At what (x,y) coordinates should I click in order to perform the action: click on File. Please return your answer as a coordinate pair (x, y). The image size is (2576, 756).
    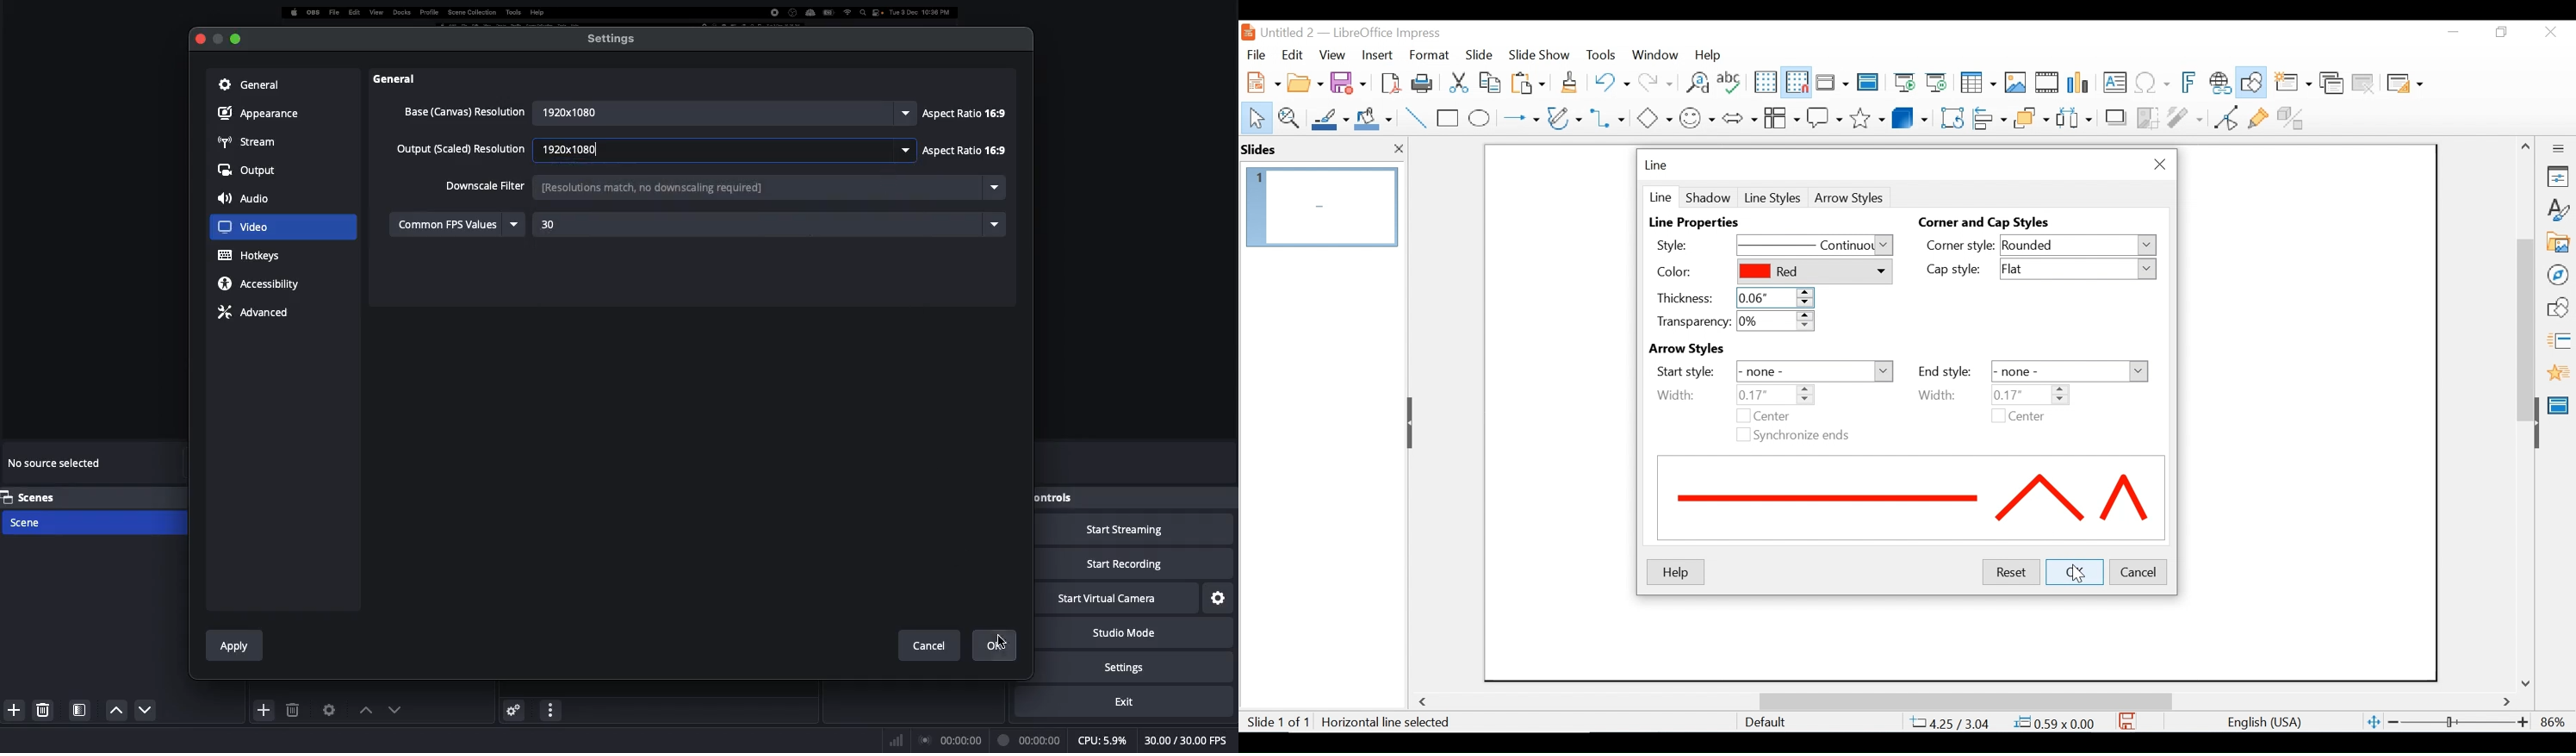
    Looking at the image, I should click on (1256, 53).